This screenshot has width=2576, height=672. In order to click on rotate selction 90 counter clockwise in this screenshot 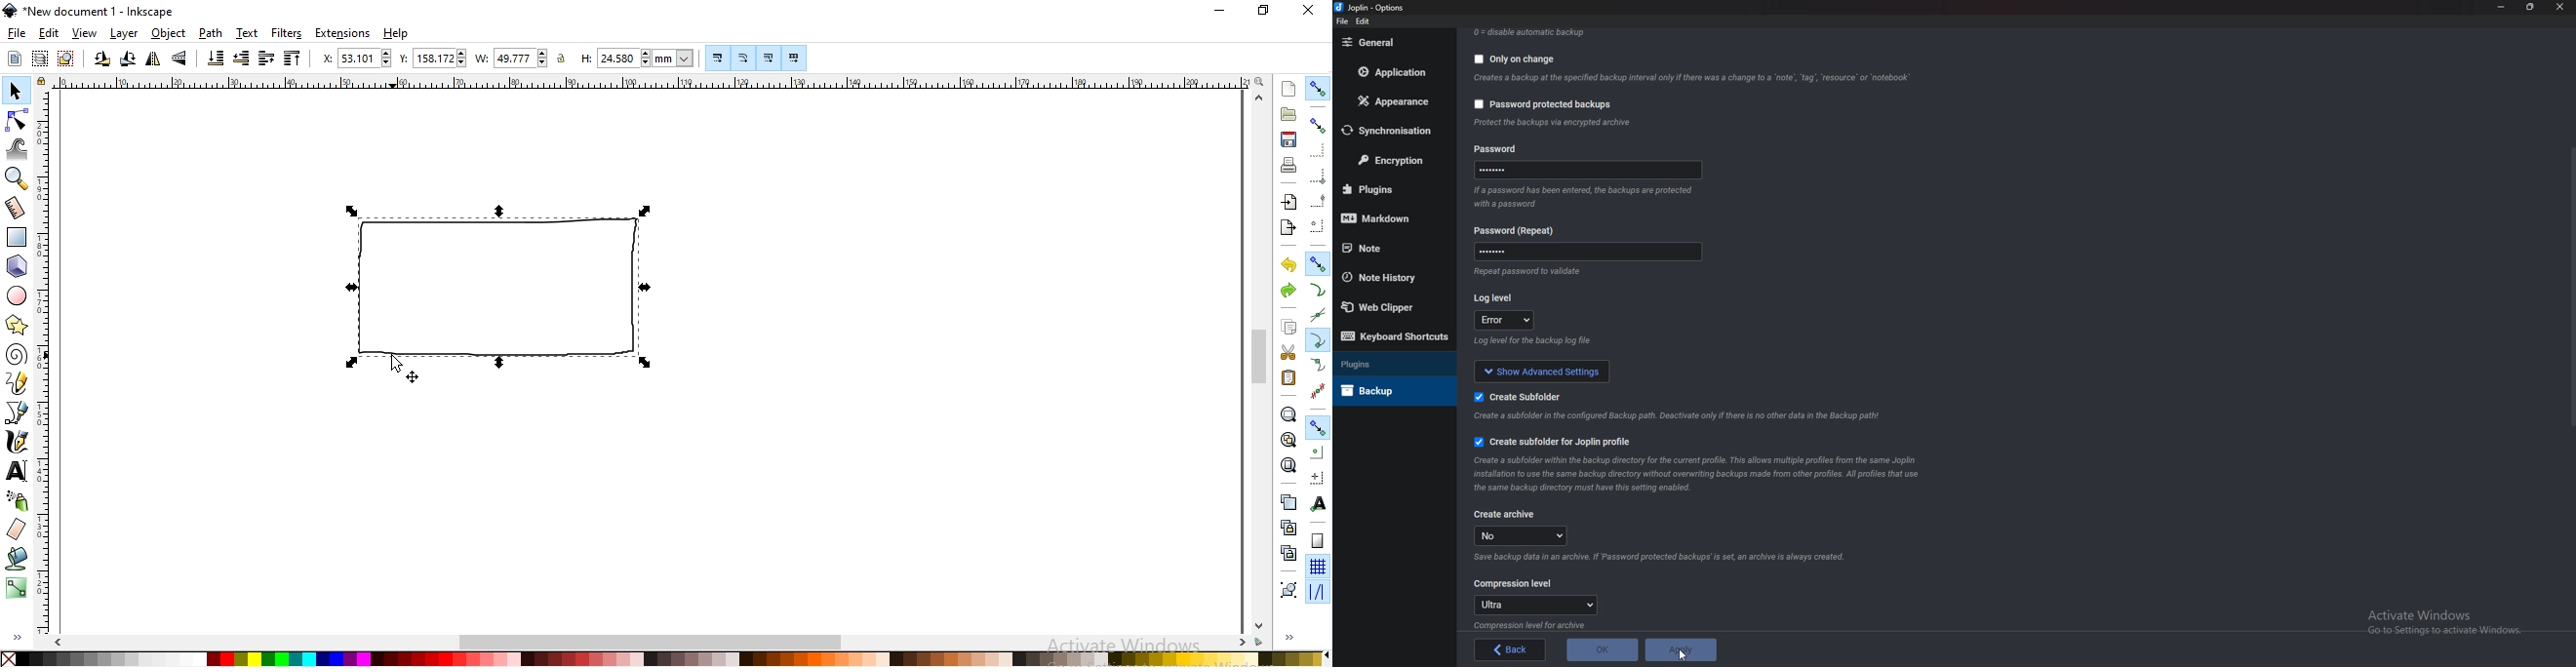, I will do `click(101, 59)`.